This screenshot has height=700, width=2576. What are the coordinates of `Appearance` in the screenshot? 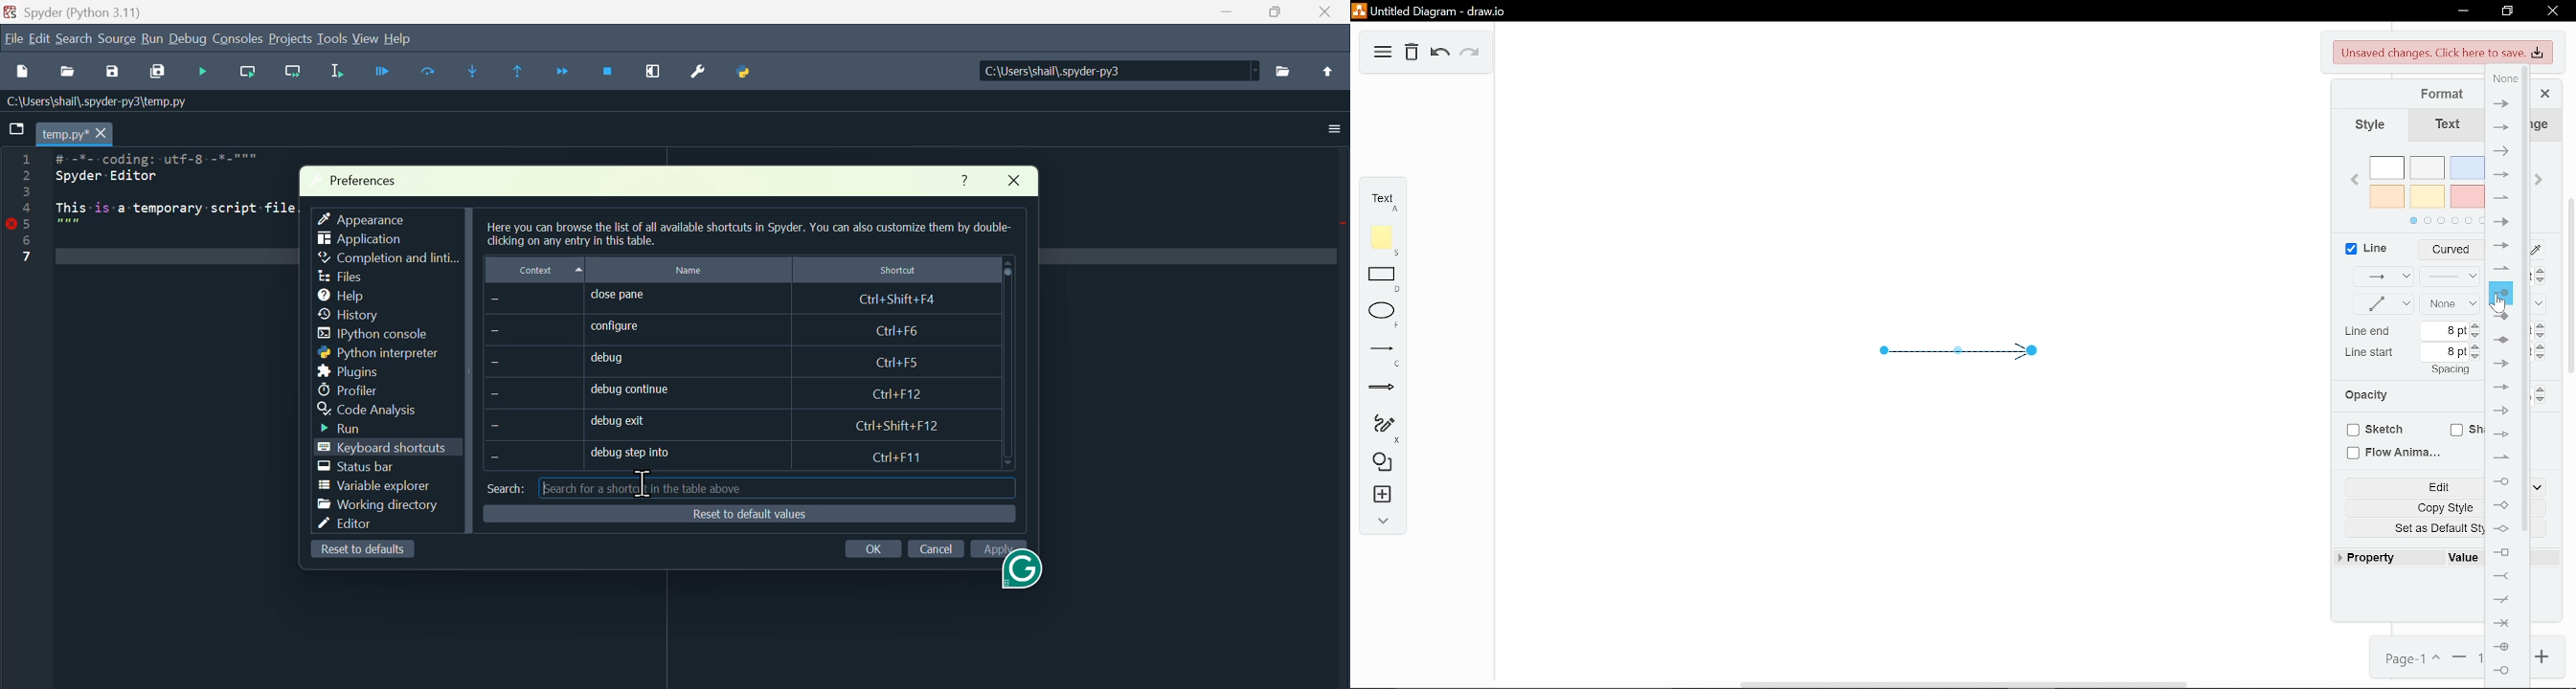 It's located at (372, 217).